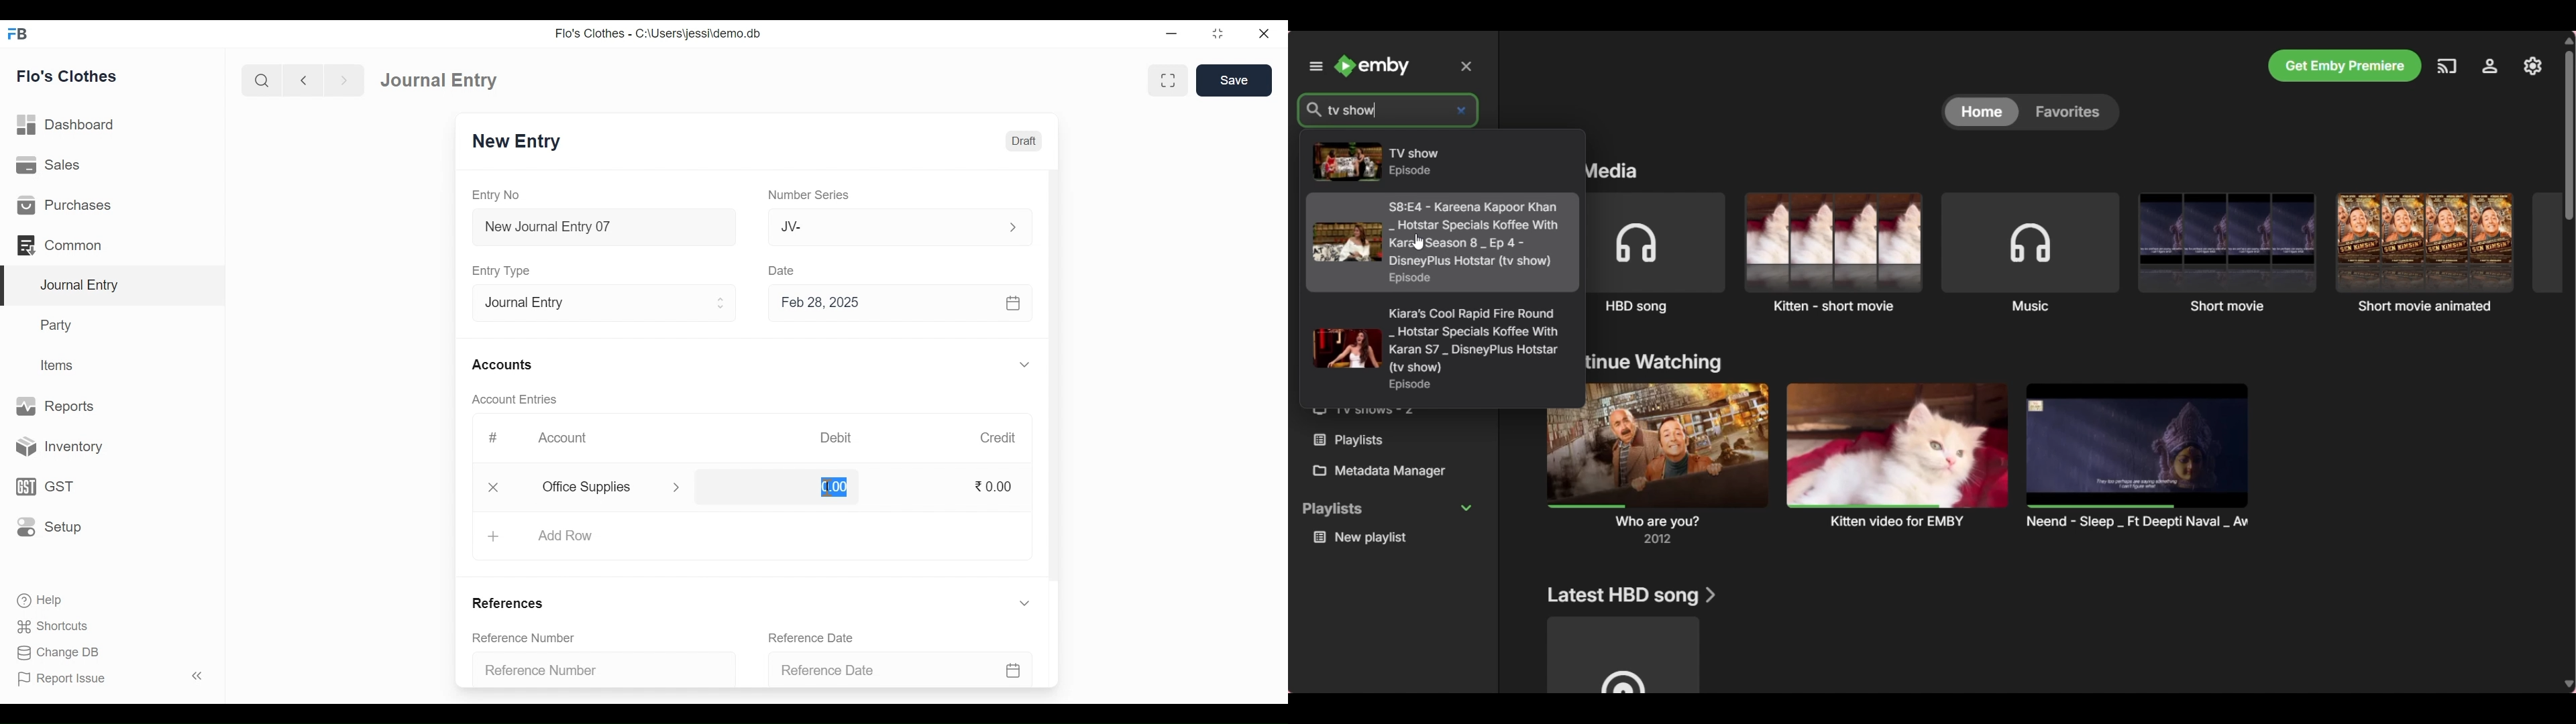 This screenshot has width=2576, height=728. I want to click on Reference Number, so click(594, 672).